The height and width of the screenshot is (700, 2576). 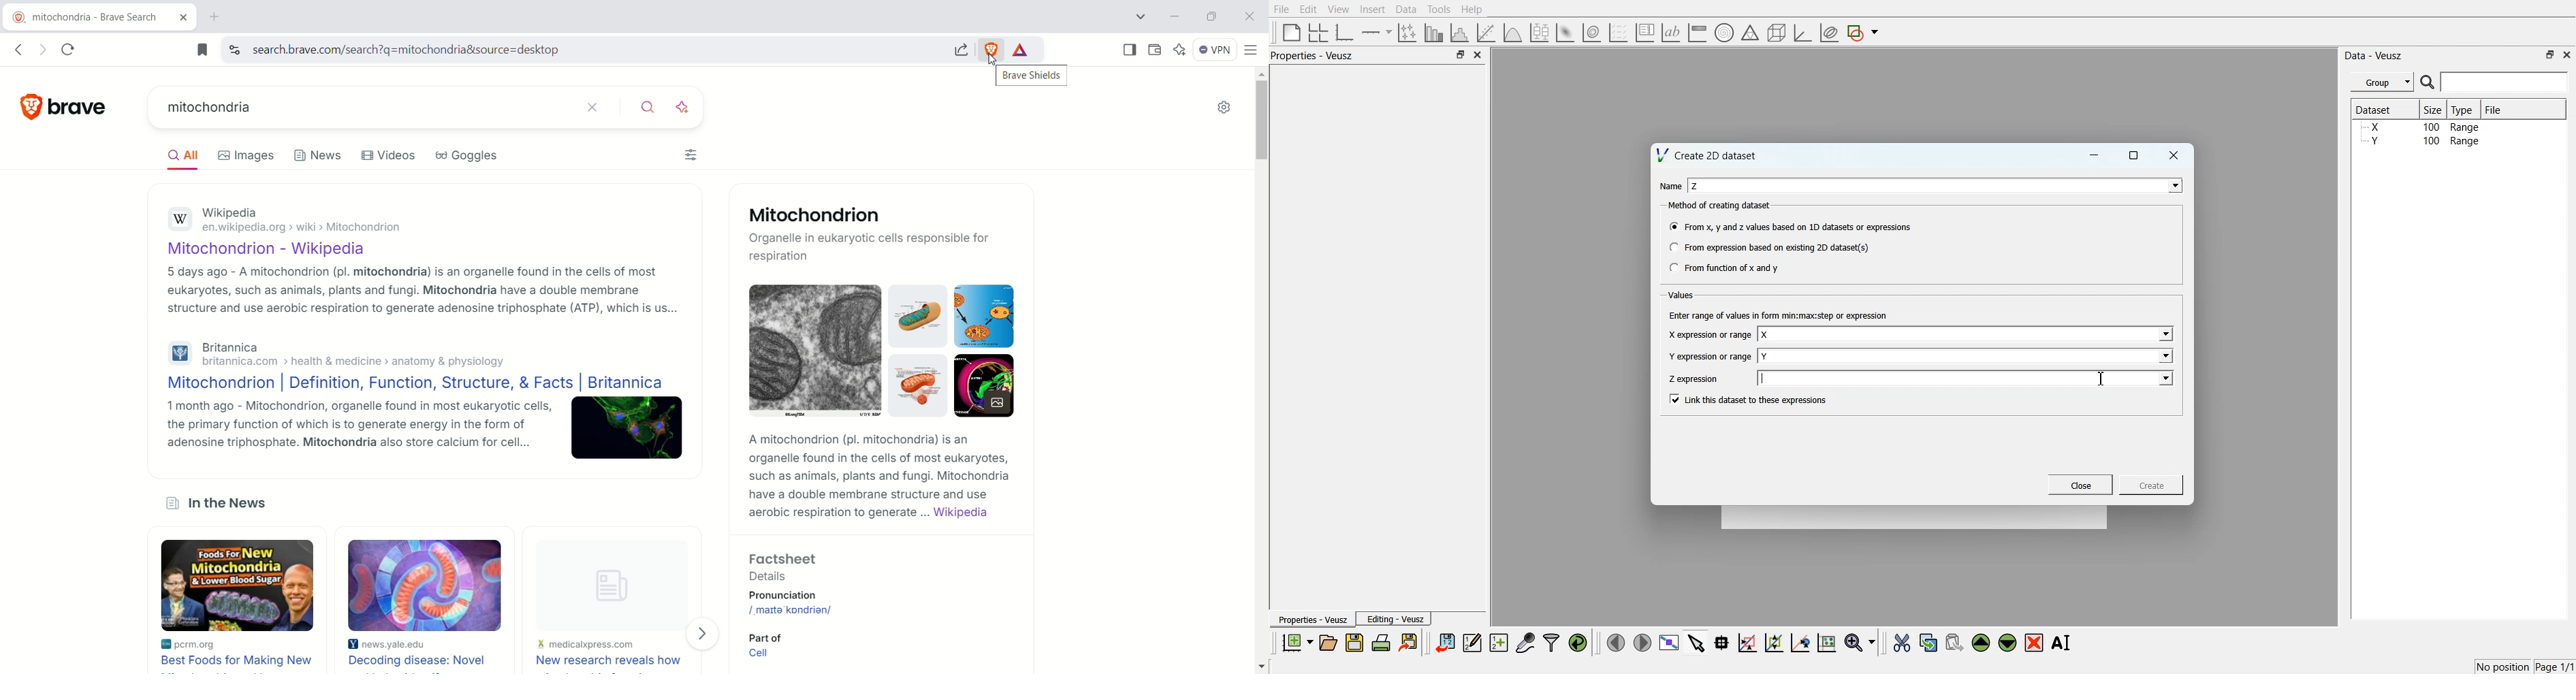 What do you see at coordinates (1525, 642) in the screenshot?
I see `Capture remote data` at bounding box center [1525, 642].